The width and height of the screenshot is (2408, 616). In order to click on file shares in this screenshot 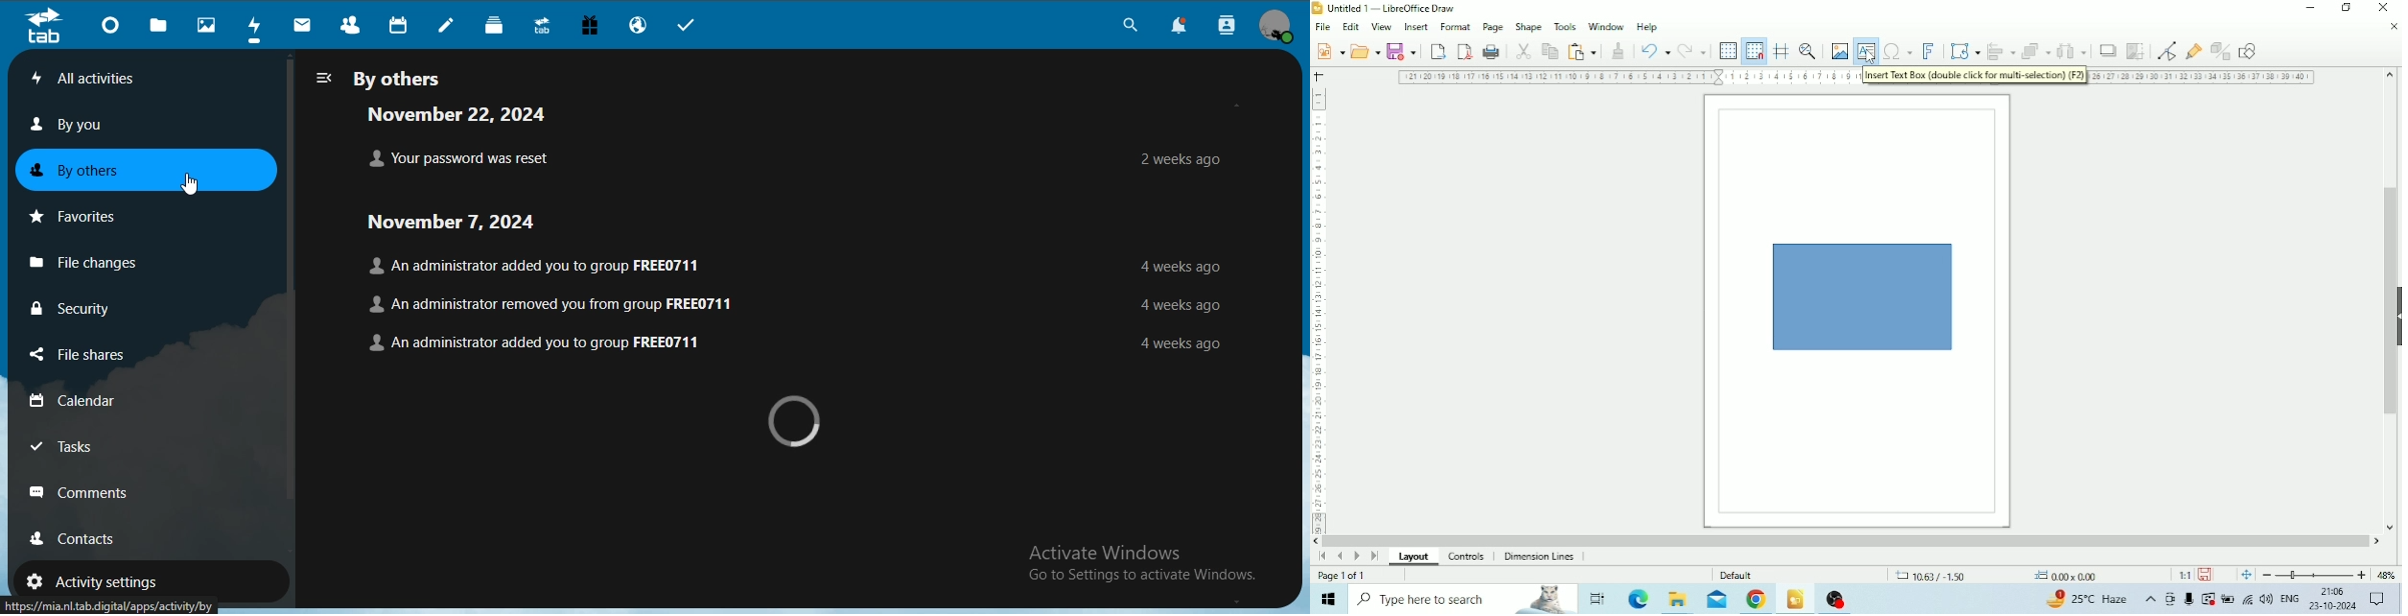, I will do `click(86, 355)`.